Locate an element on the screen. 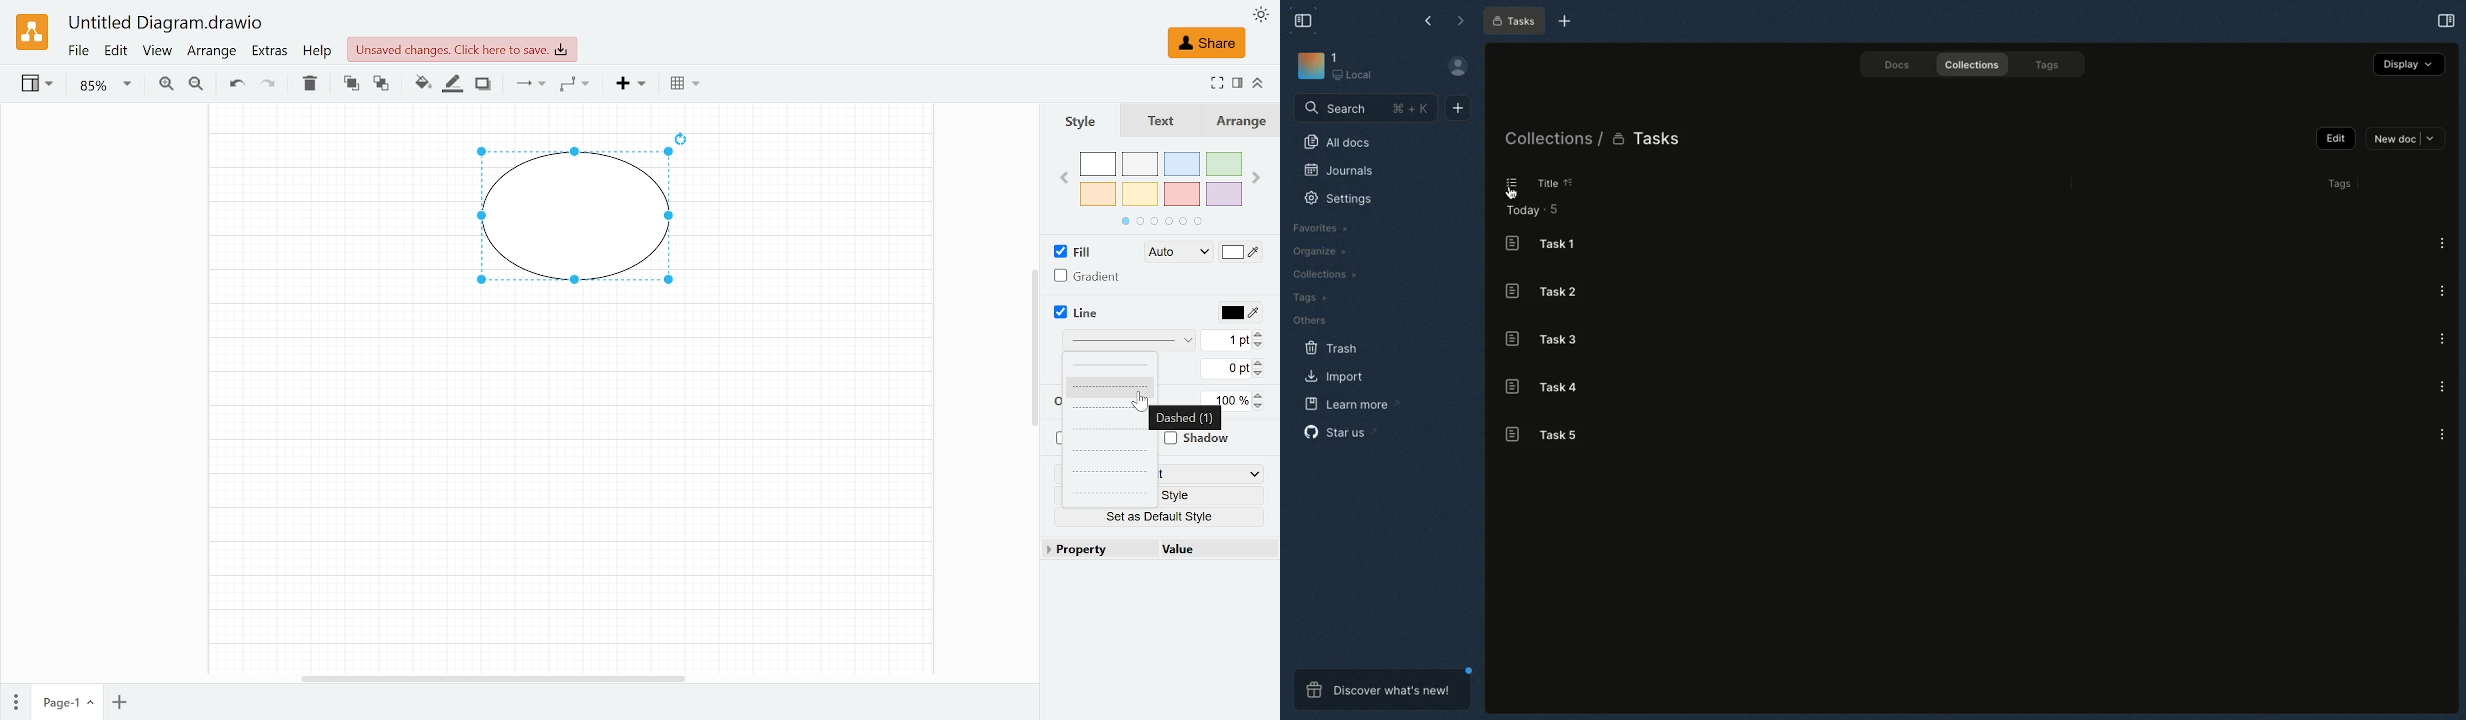 This screenshot has width=2492, height=728. Unsaved changes. Click here to save is located at coordinates (457, 49).